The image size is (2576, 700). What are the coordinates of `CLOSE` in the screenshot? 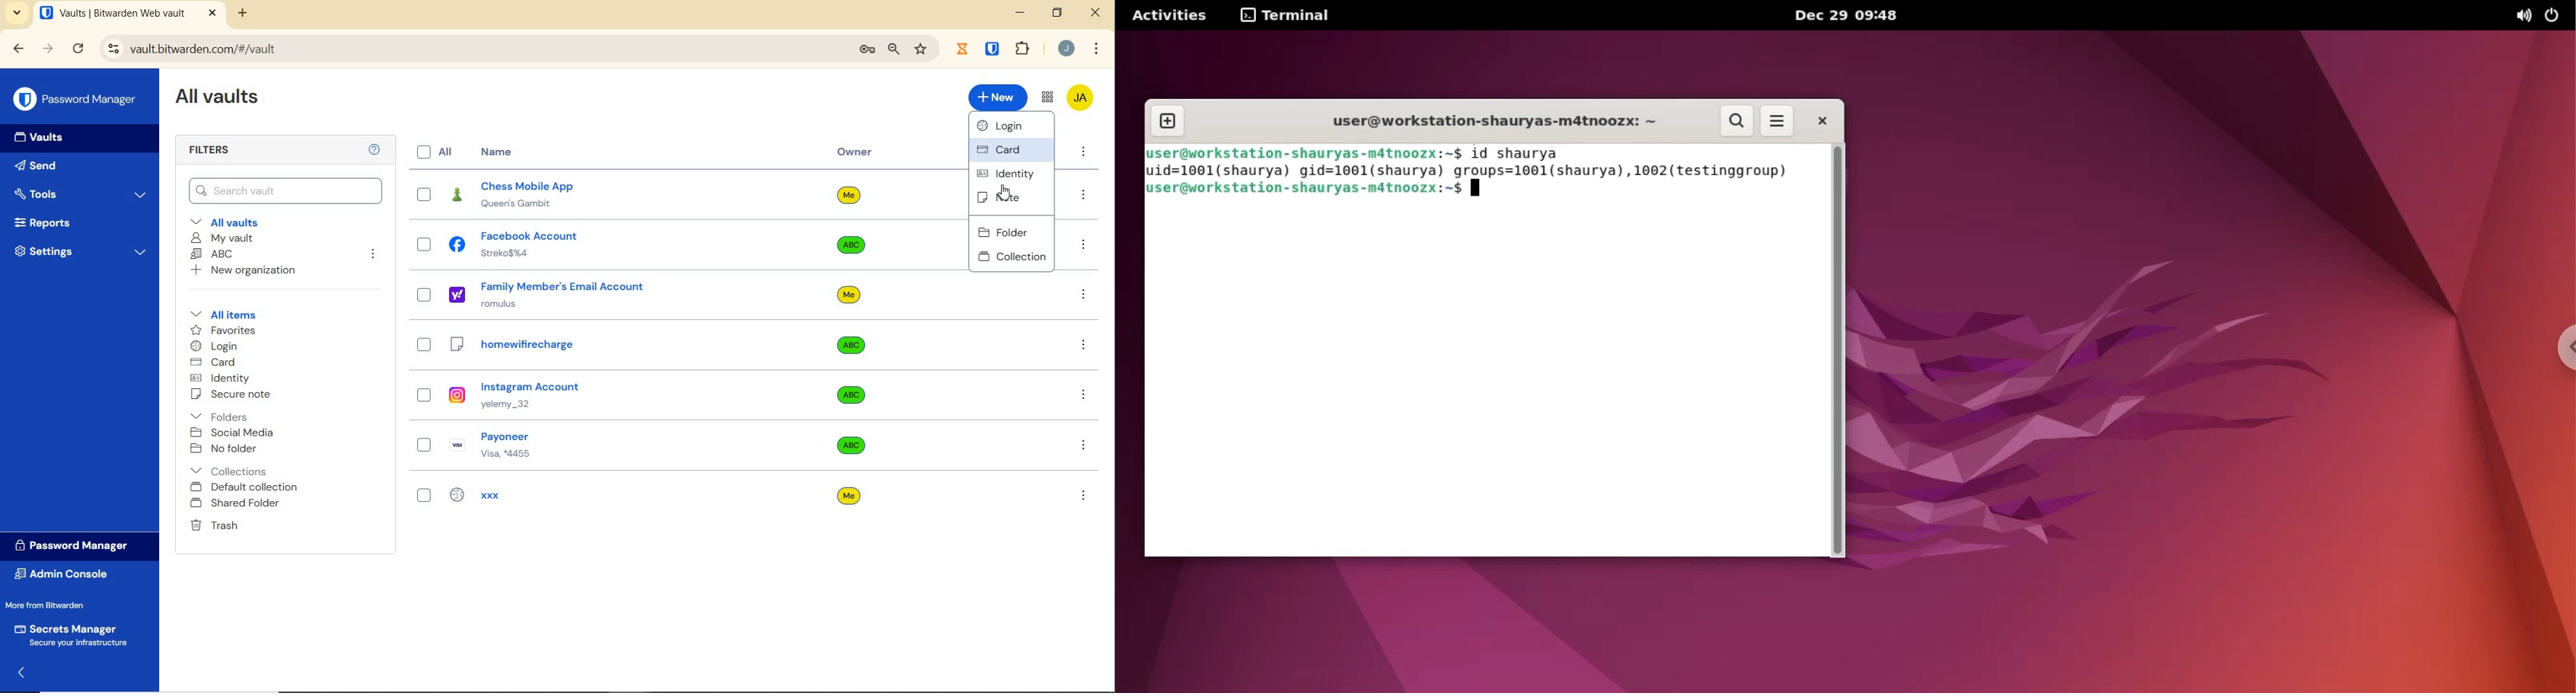 It's located at (1097, 16).